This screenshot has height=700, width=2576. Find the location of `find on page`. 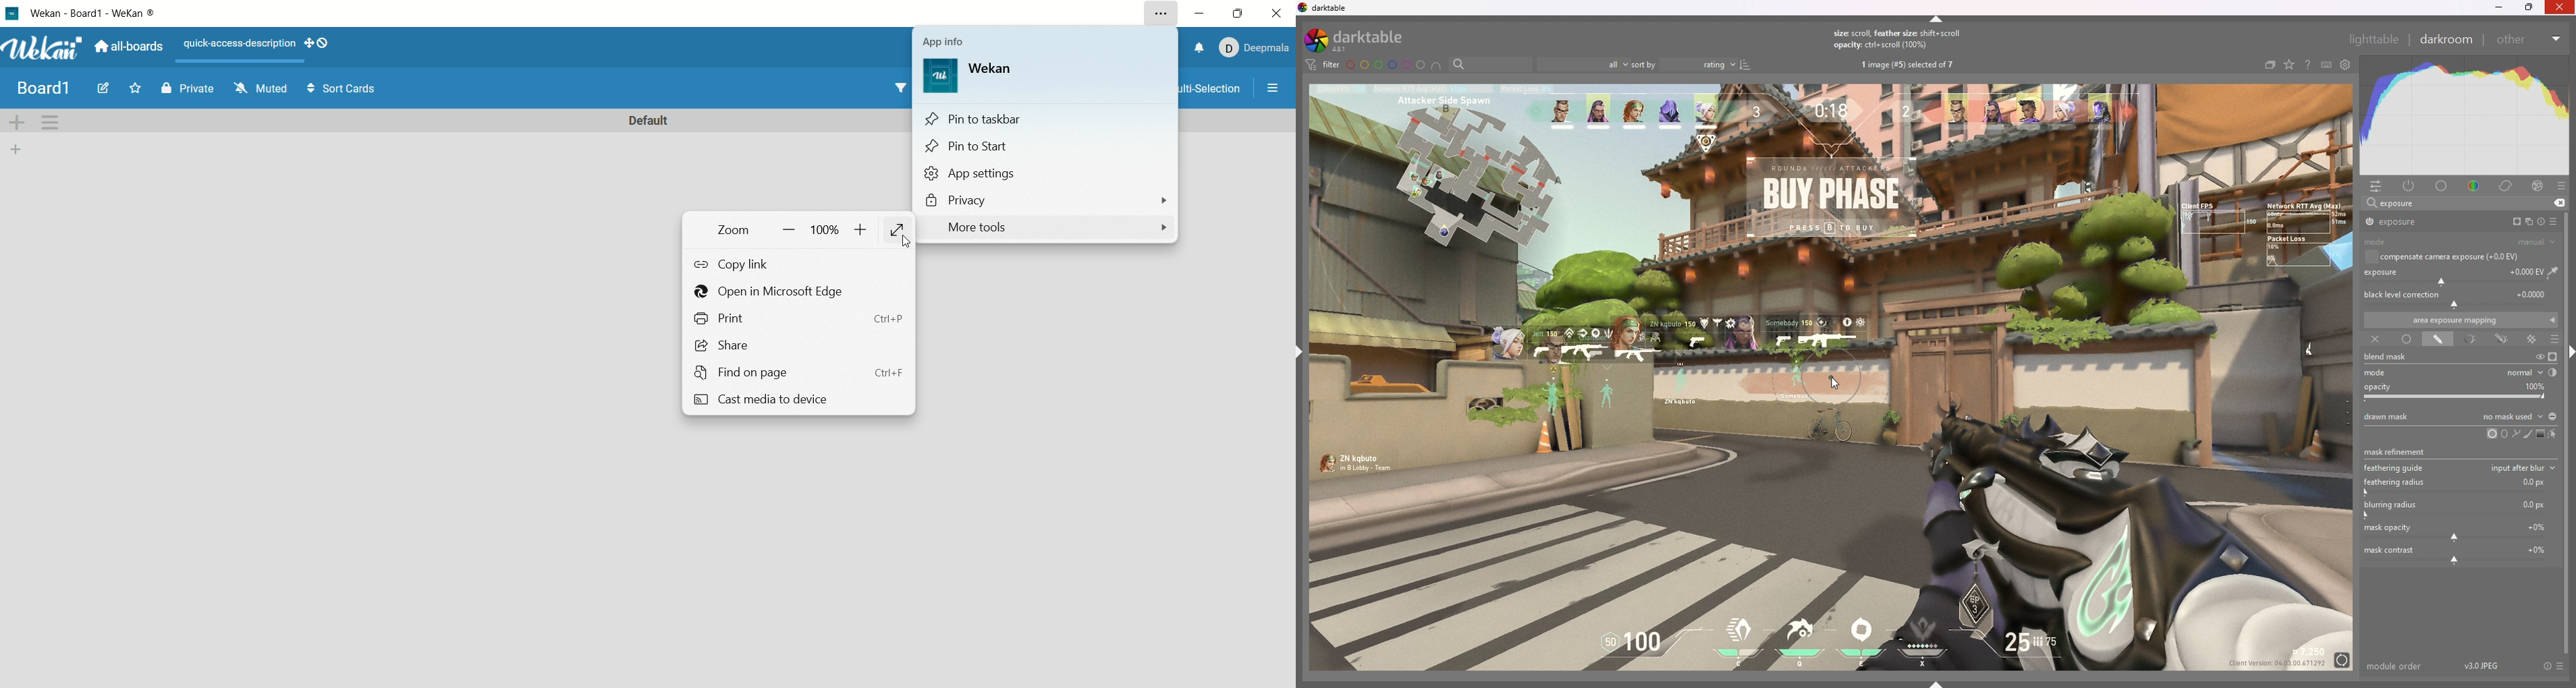

find on page is located at coordinates (807, 372).